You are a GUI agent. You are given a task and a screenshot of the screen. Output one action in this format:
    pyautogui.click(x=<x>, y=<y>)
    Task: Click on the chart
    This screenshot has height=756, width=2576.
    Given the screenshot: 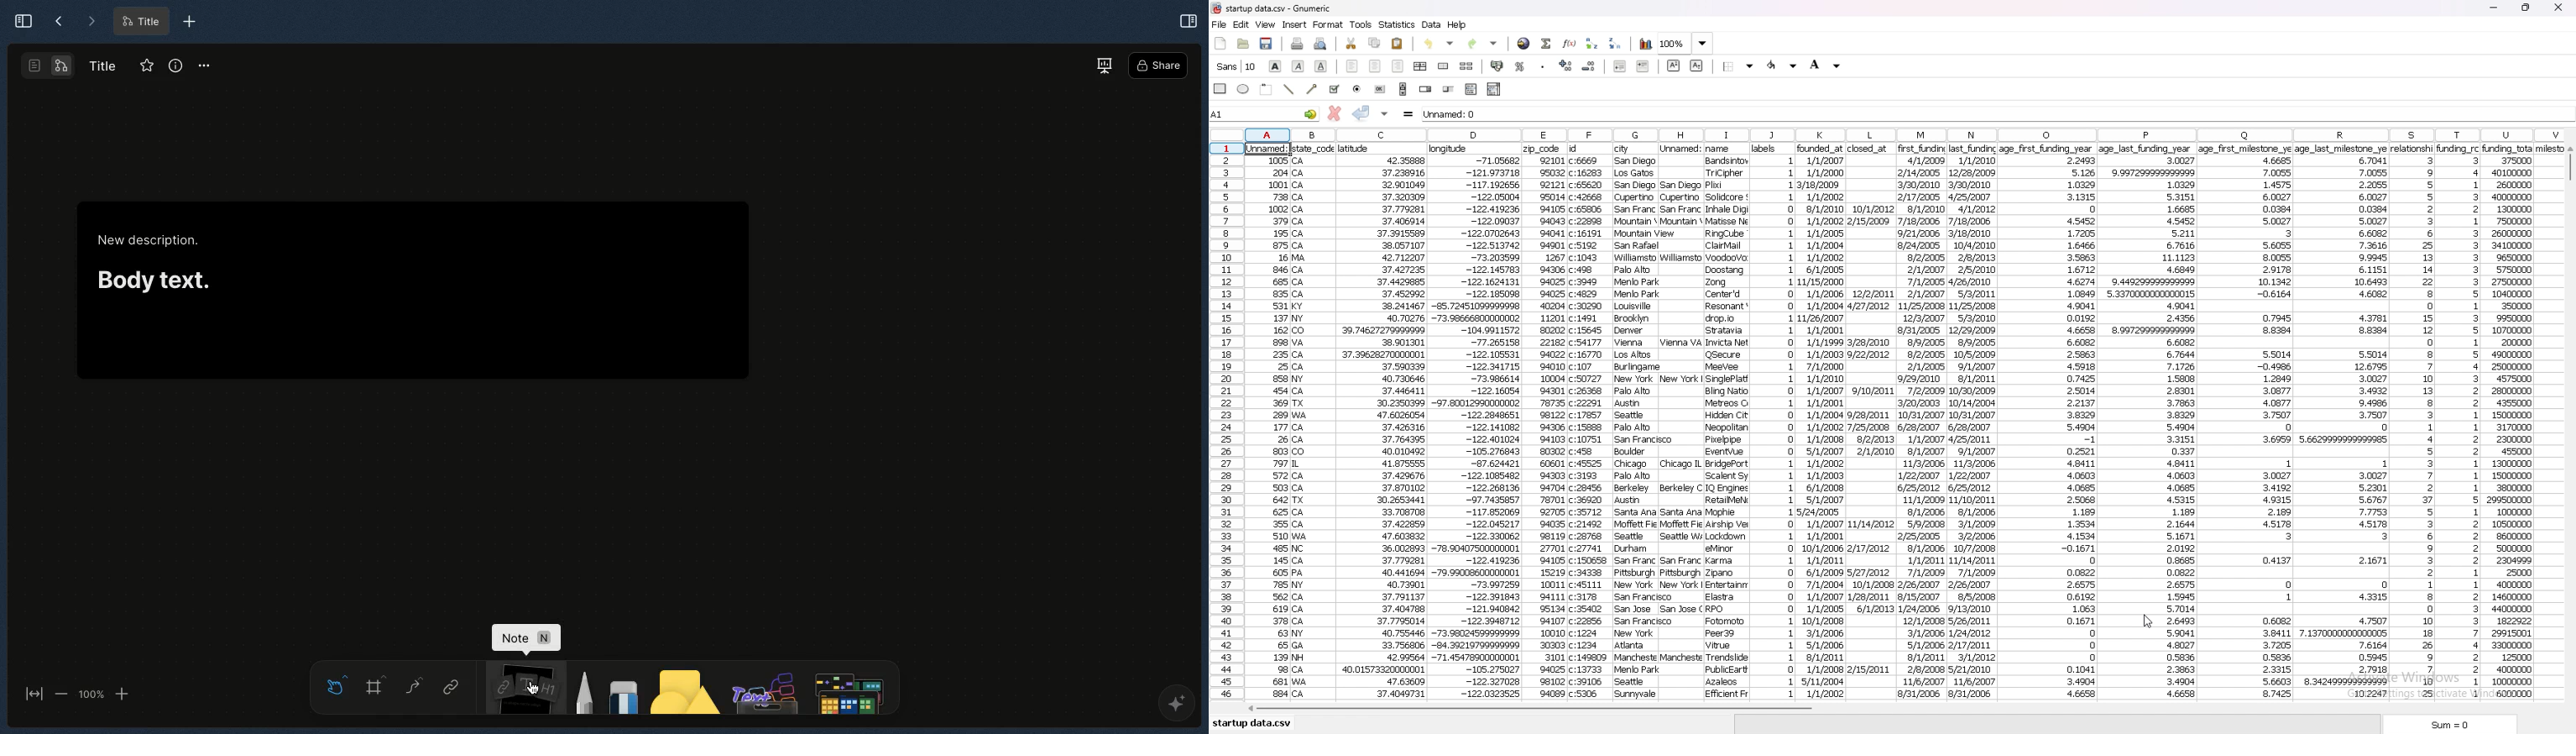 What is the action you would take?
    pyautogui.click(x=1646, y=44)
    